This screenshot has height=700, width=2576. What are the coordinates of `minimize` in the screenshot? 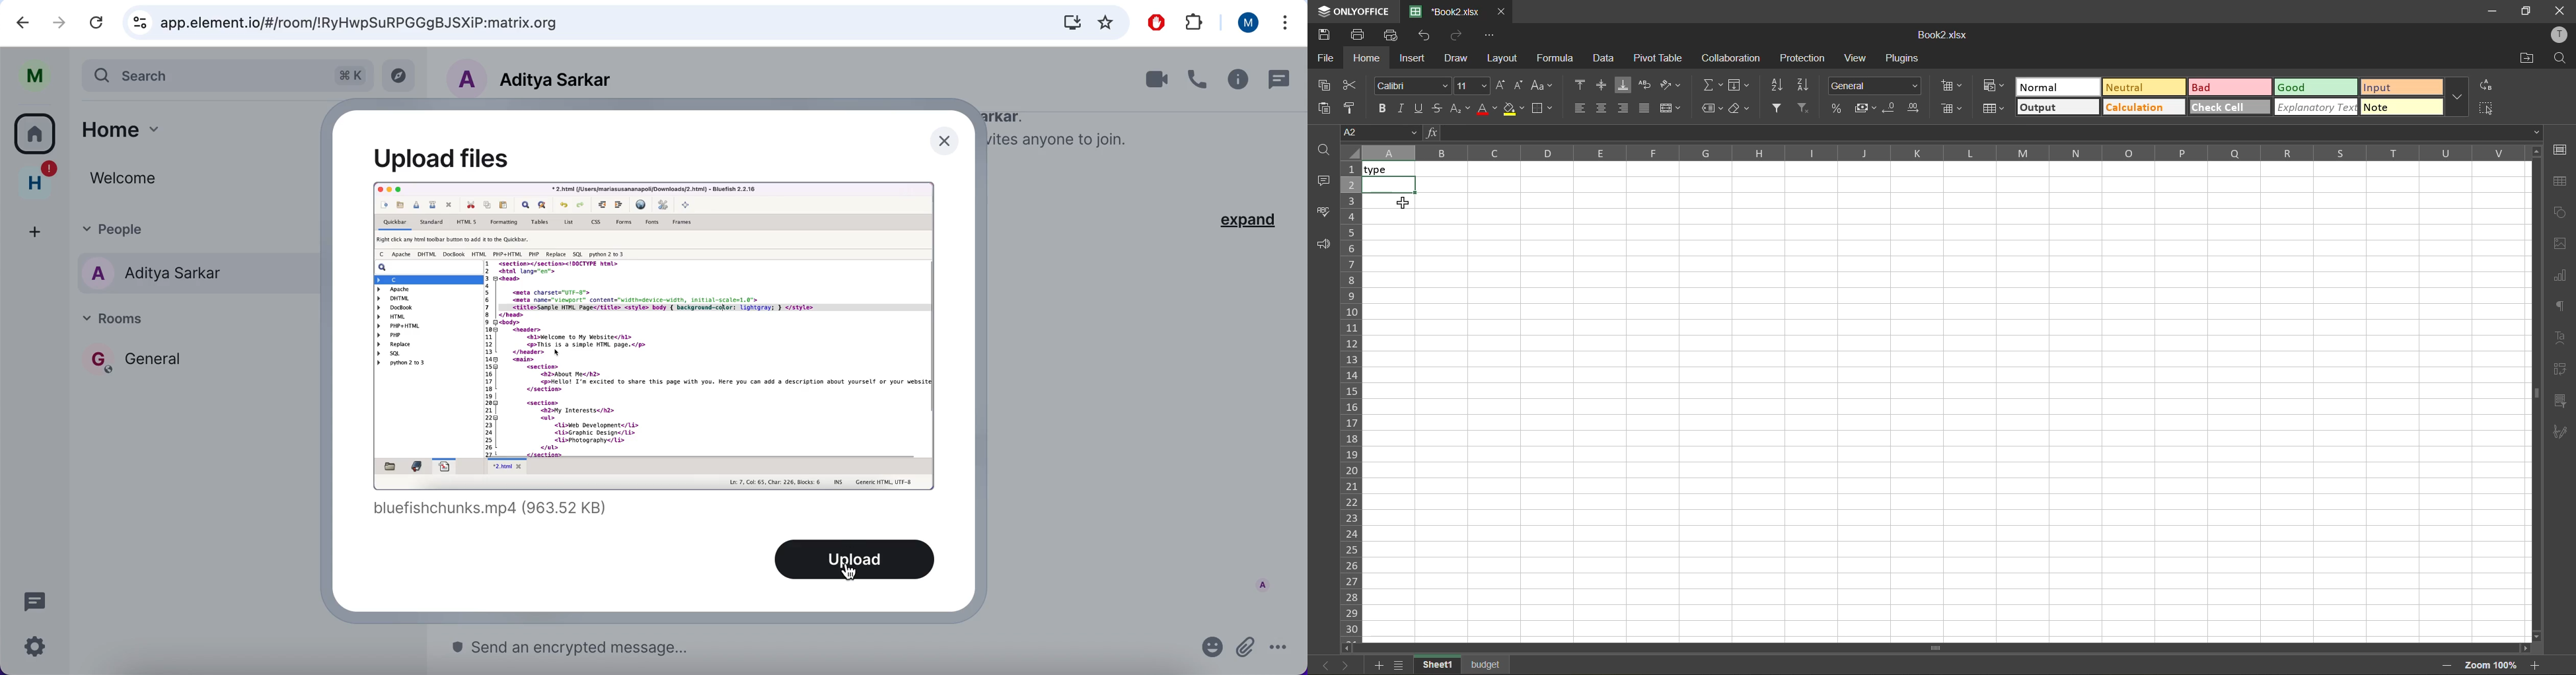 It's located at (2490, 12).